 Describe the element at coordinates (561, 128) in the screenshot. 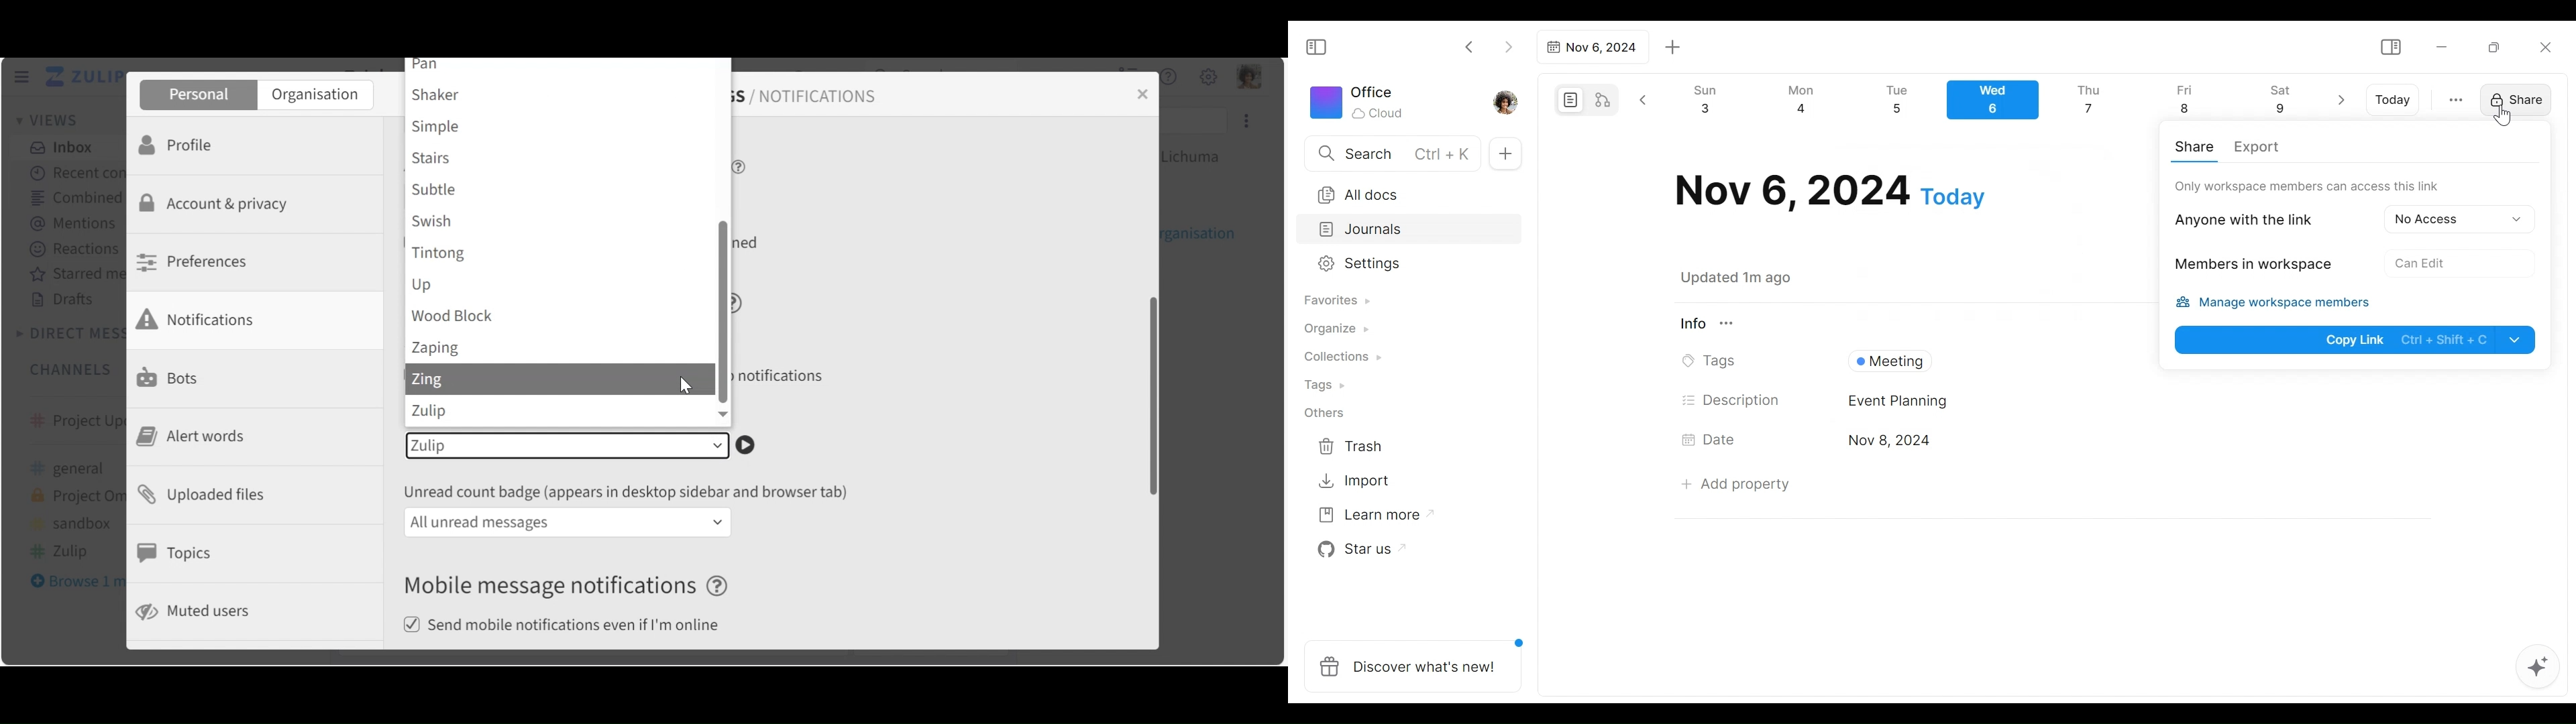

I see `Simple` at that location.